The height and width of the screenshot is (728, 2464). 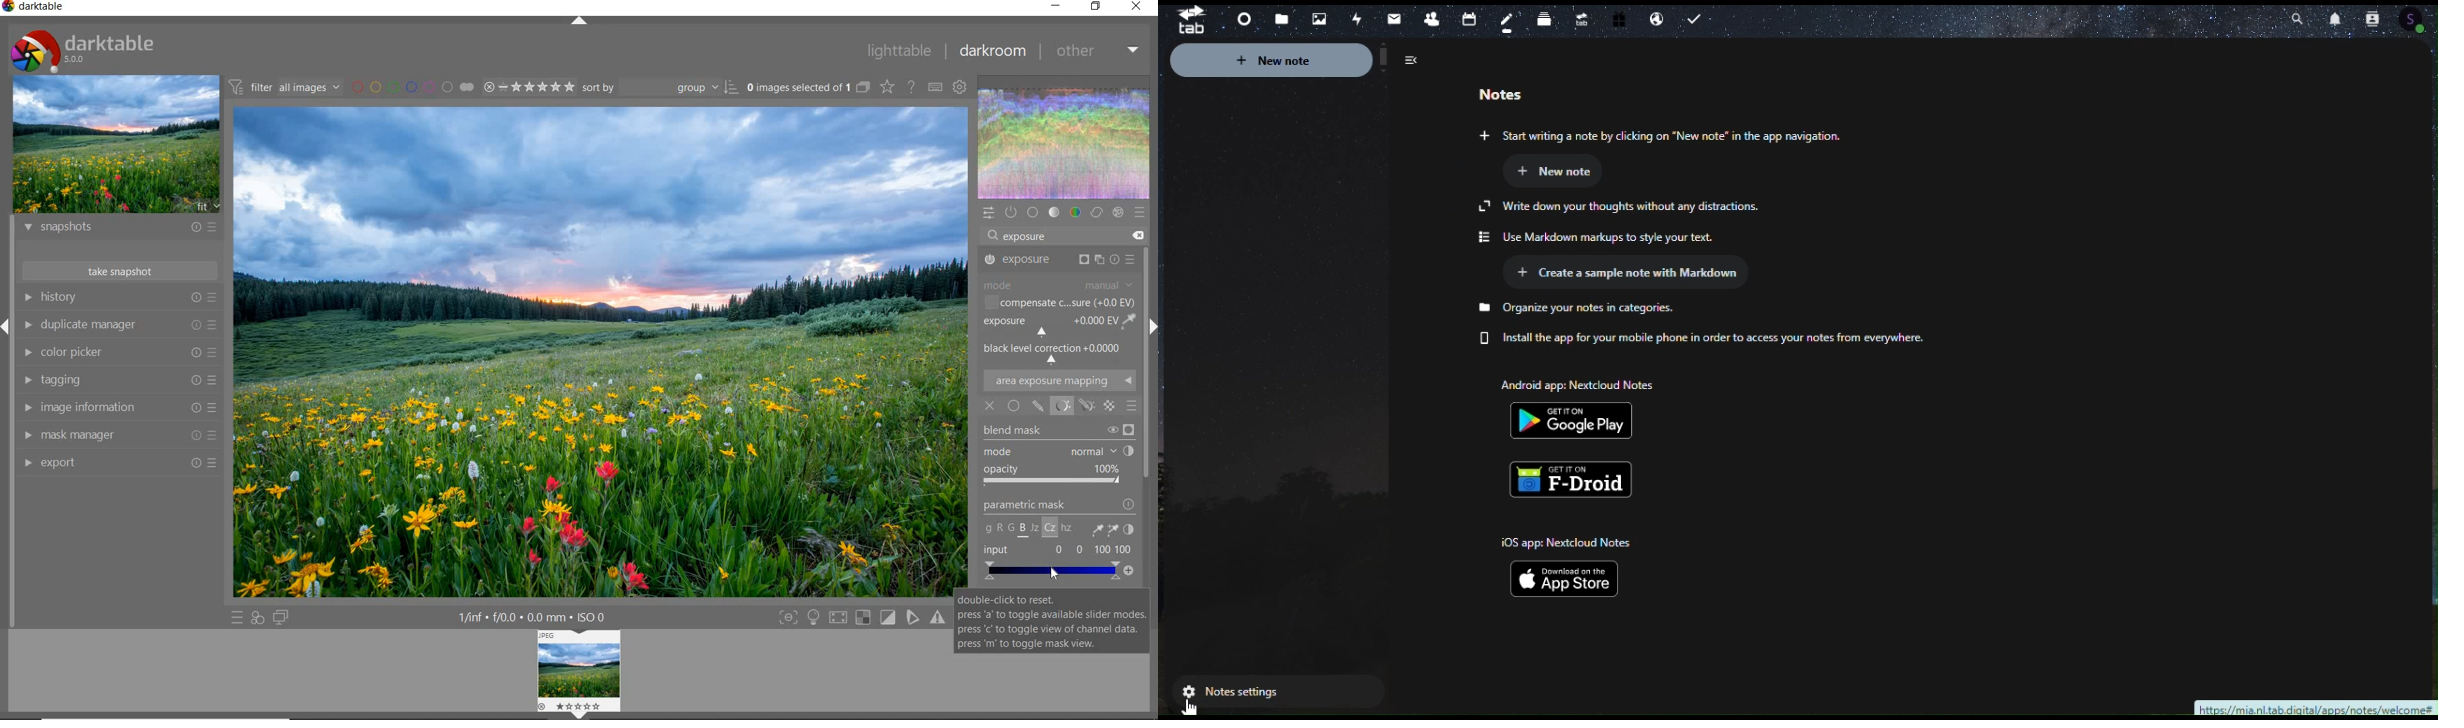 What do you see at coordinates (237, 618) in the screenshot?
I see `quick access to presets` at bounding box center [237, 618].